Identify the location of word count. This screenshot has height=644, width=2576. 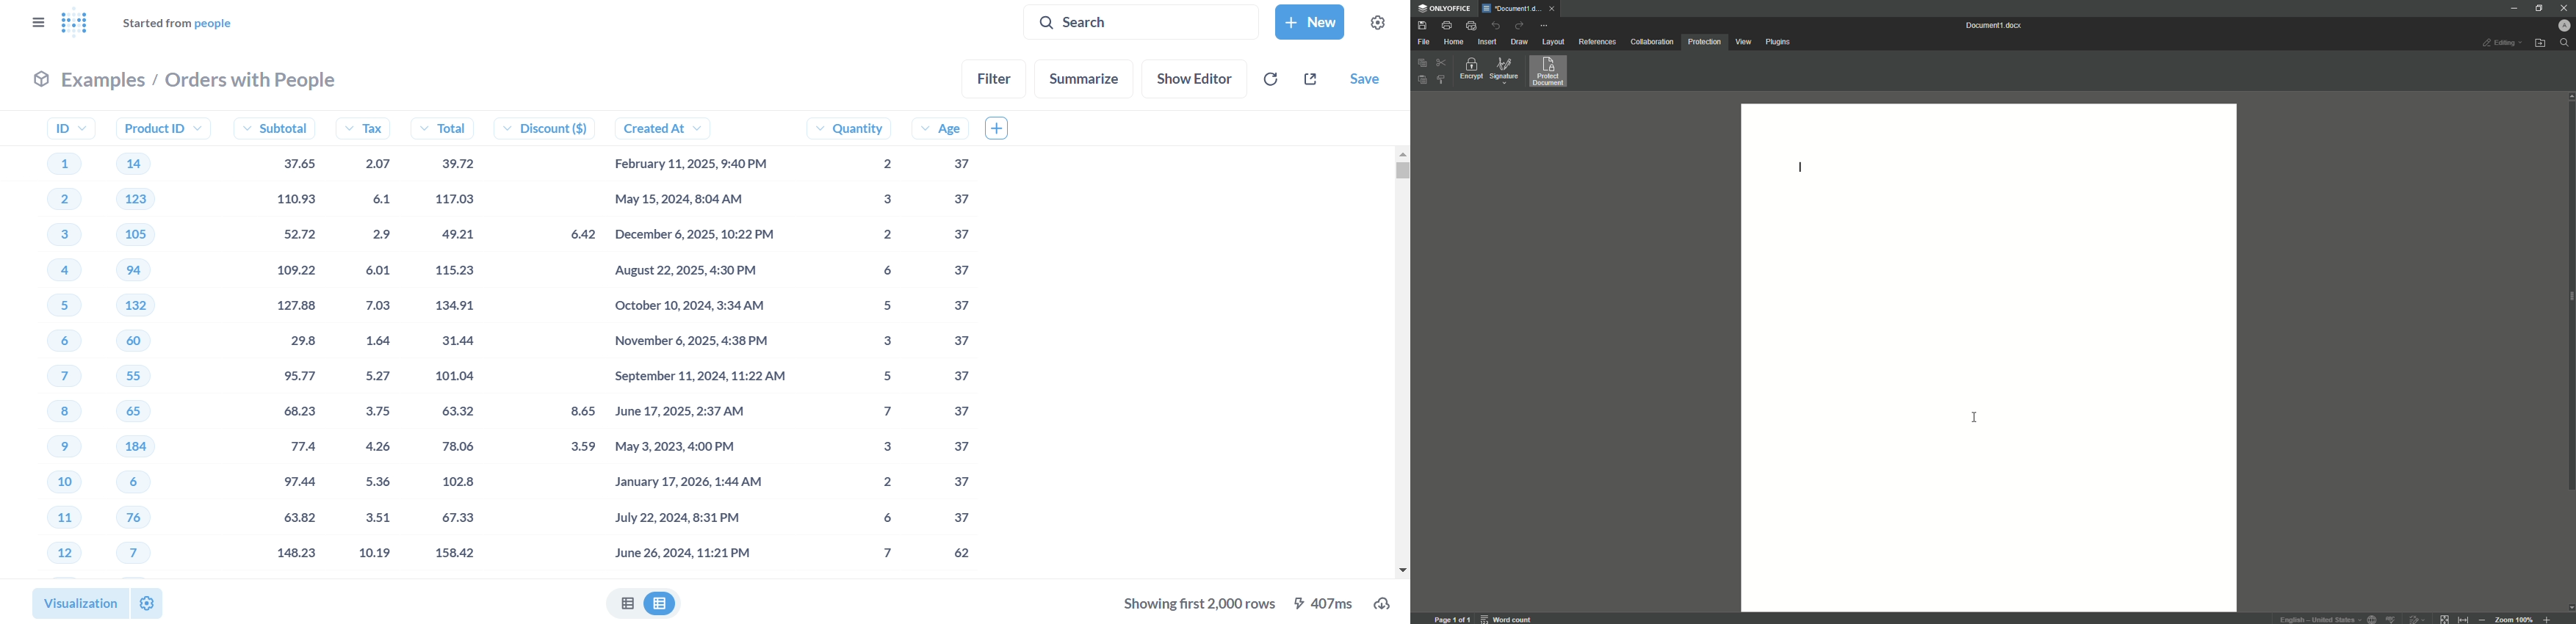
(1509, 617).